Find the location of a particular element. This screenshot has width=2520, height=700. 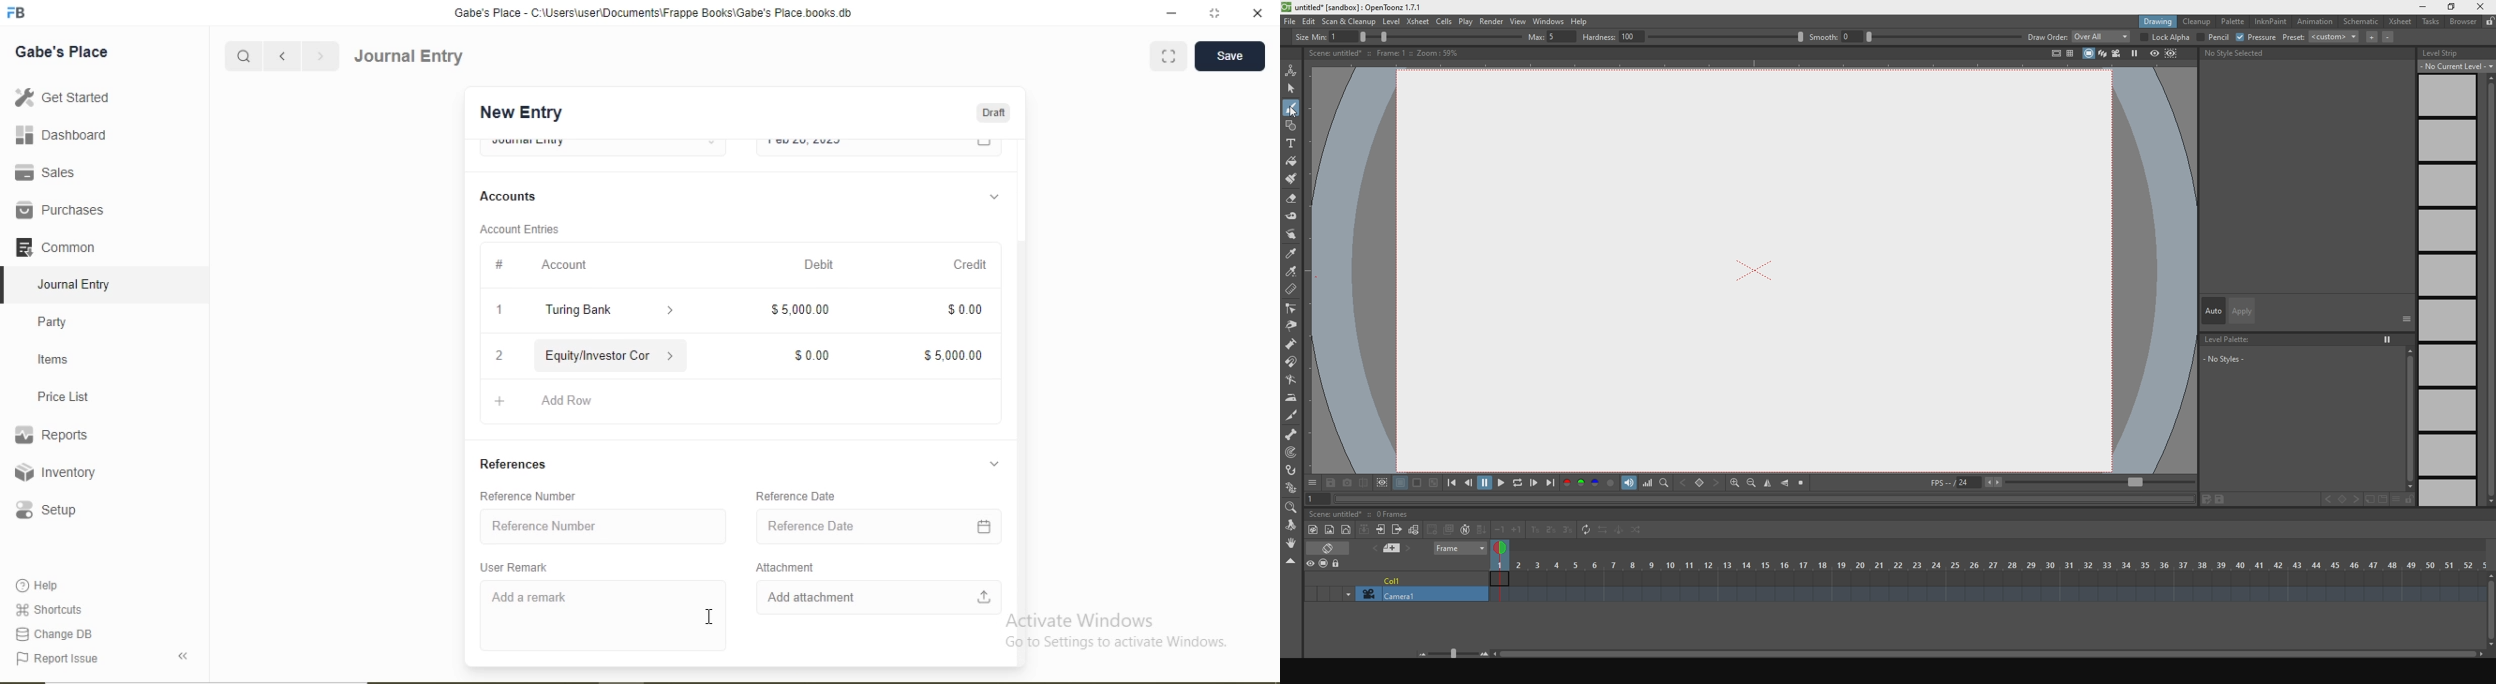

Draft is located at coordinates (993, 114).